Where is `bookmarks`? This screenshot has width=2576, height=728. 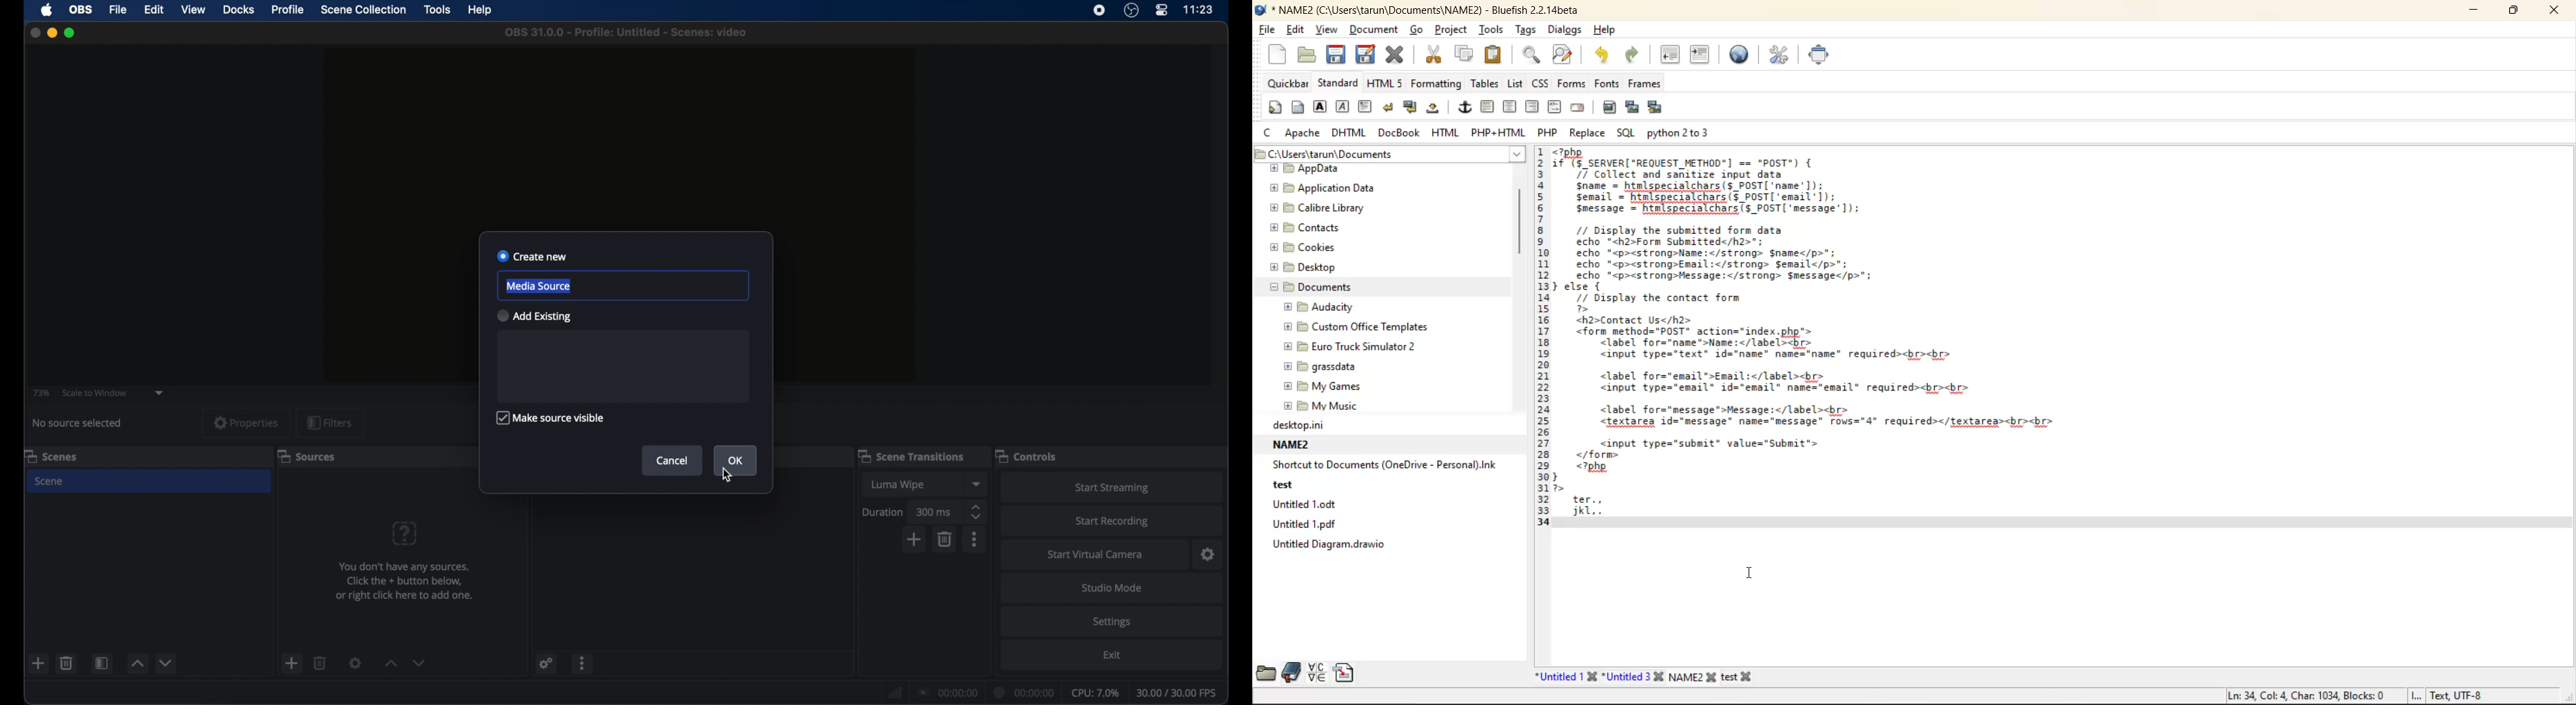 bookmarks is located at coordinates (1289, 671).